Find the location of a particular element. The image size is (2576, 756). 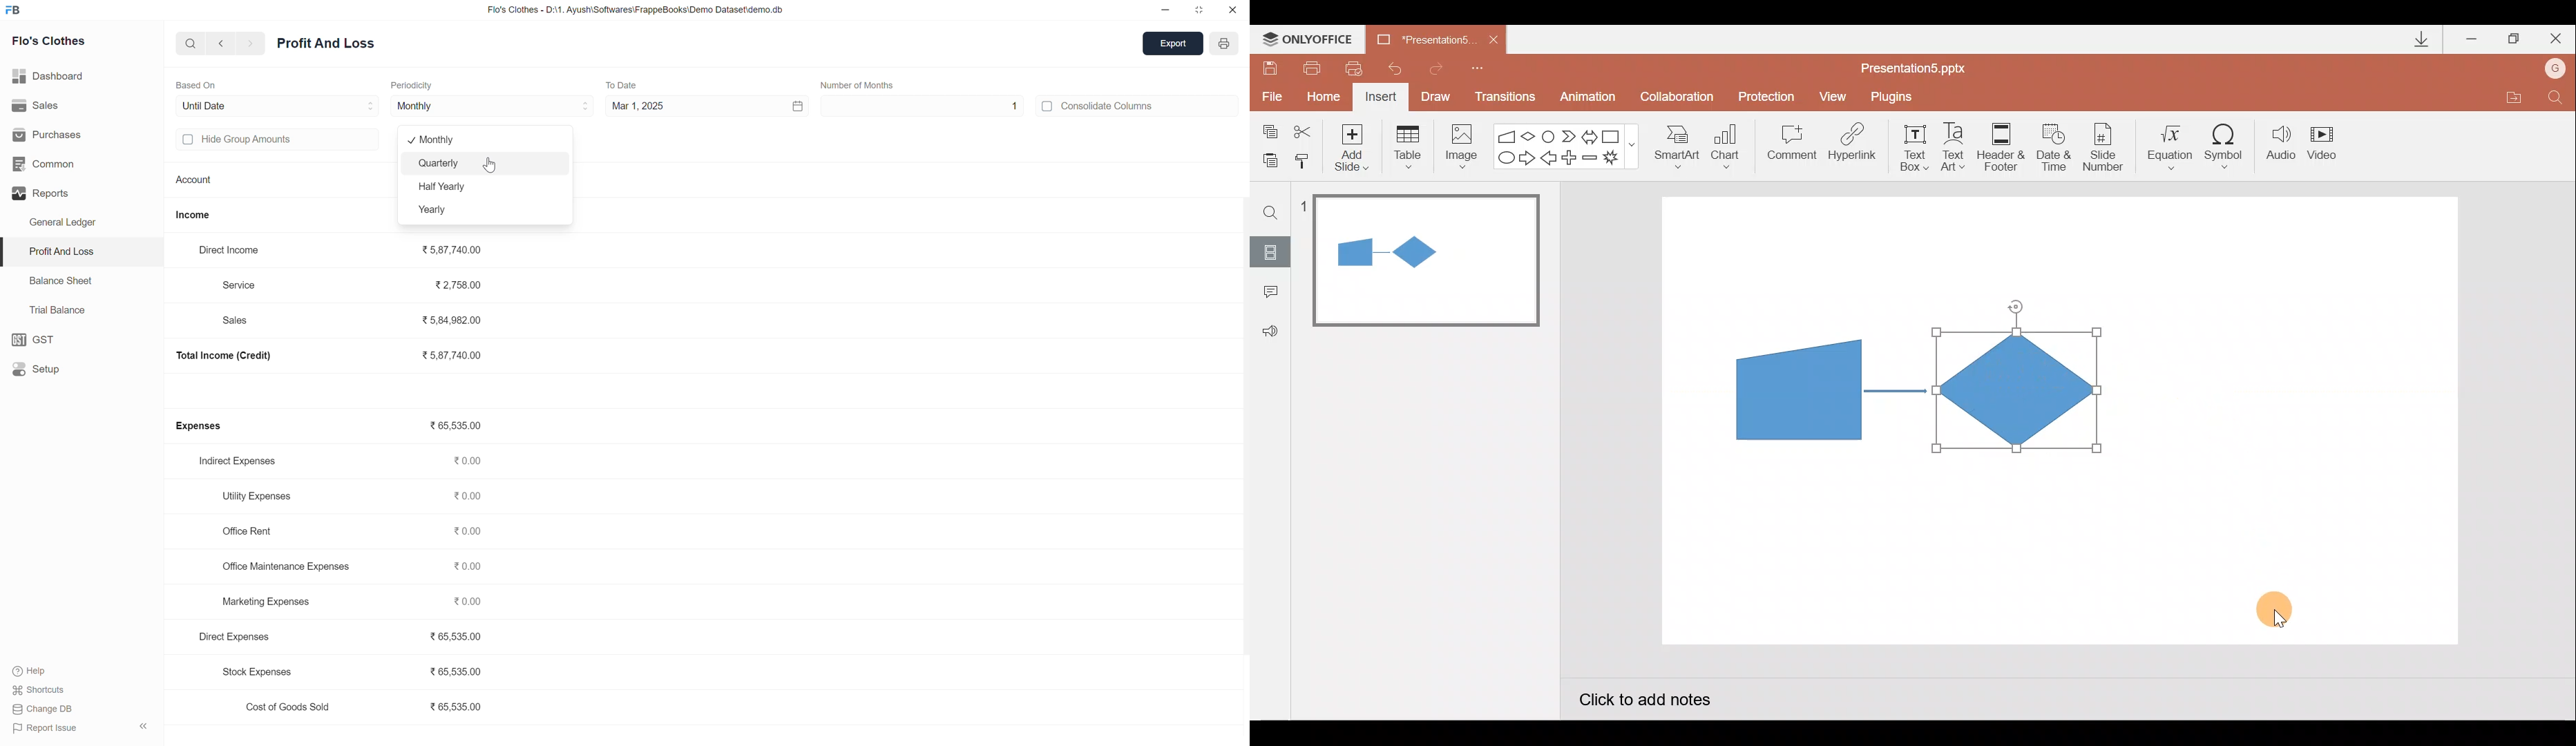

Date & time is located at coordinates (2052, 144).